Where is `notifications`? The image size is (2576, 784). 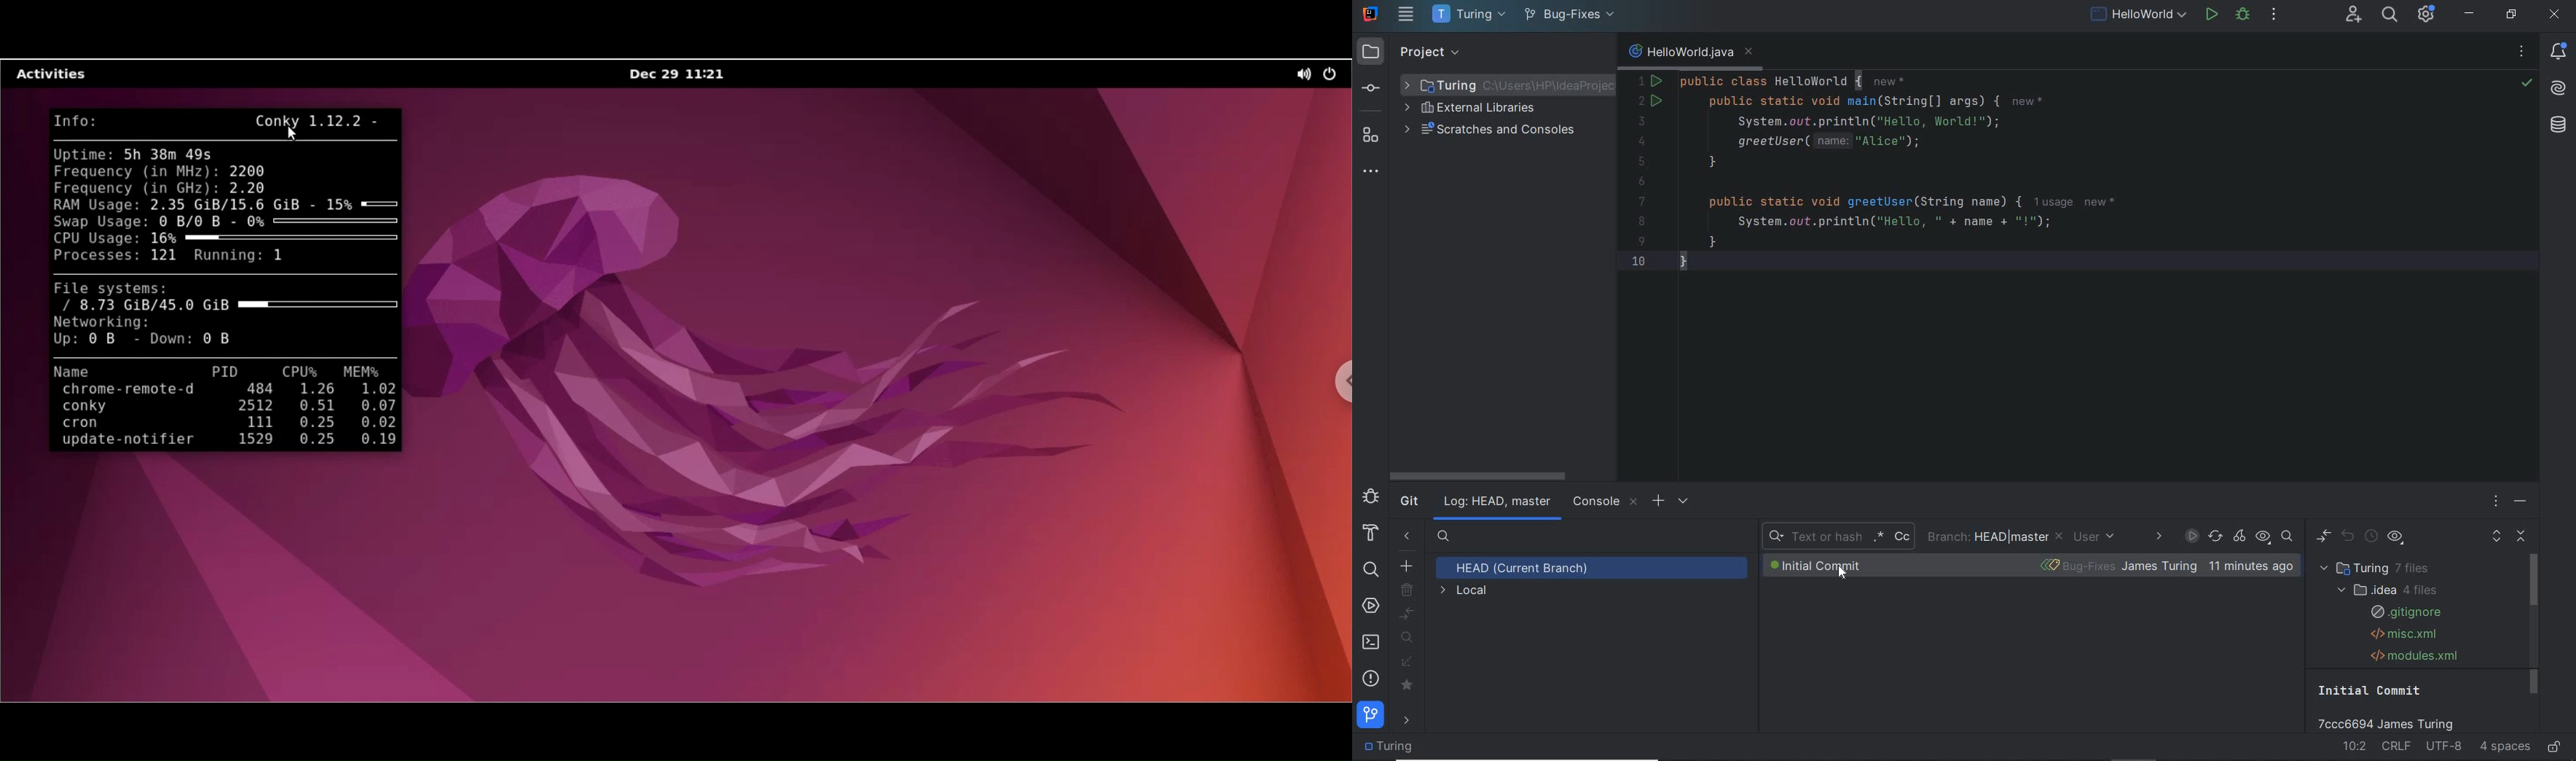
notifications is located at coordinates (2559, 52).